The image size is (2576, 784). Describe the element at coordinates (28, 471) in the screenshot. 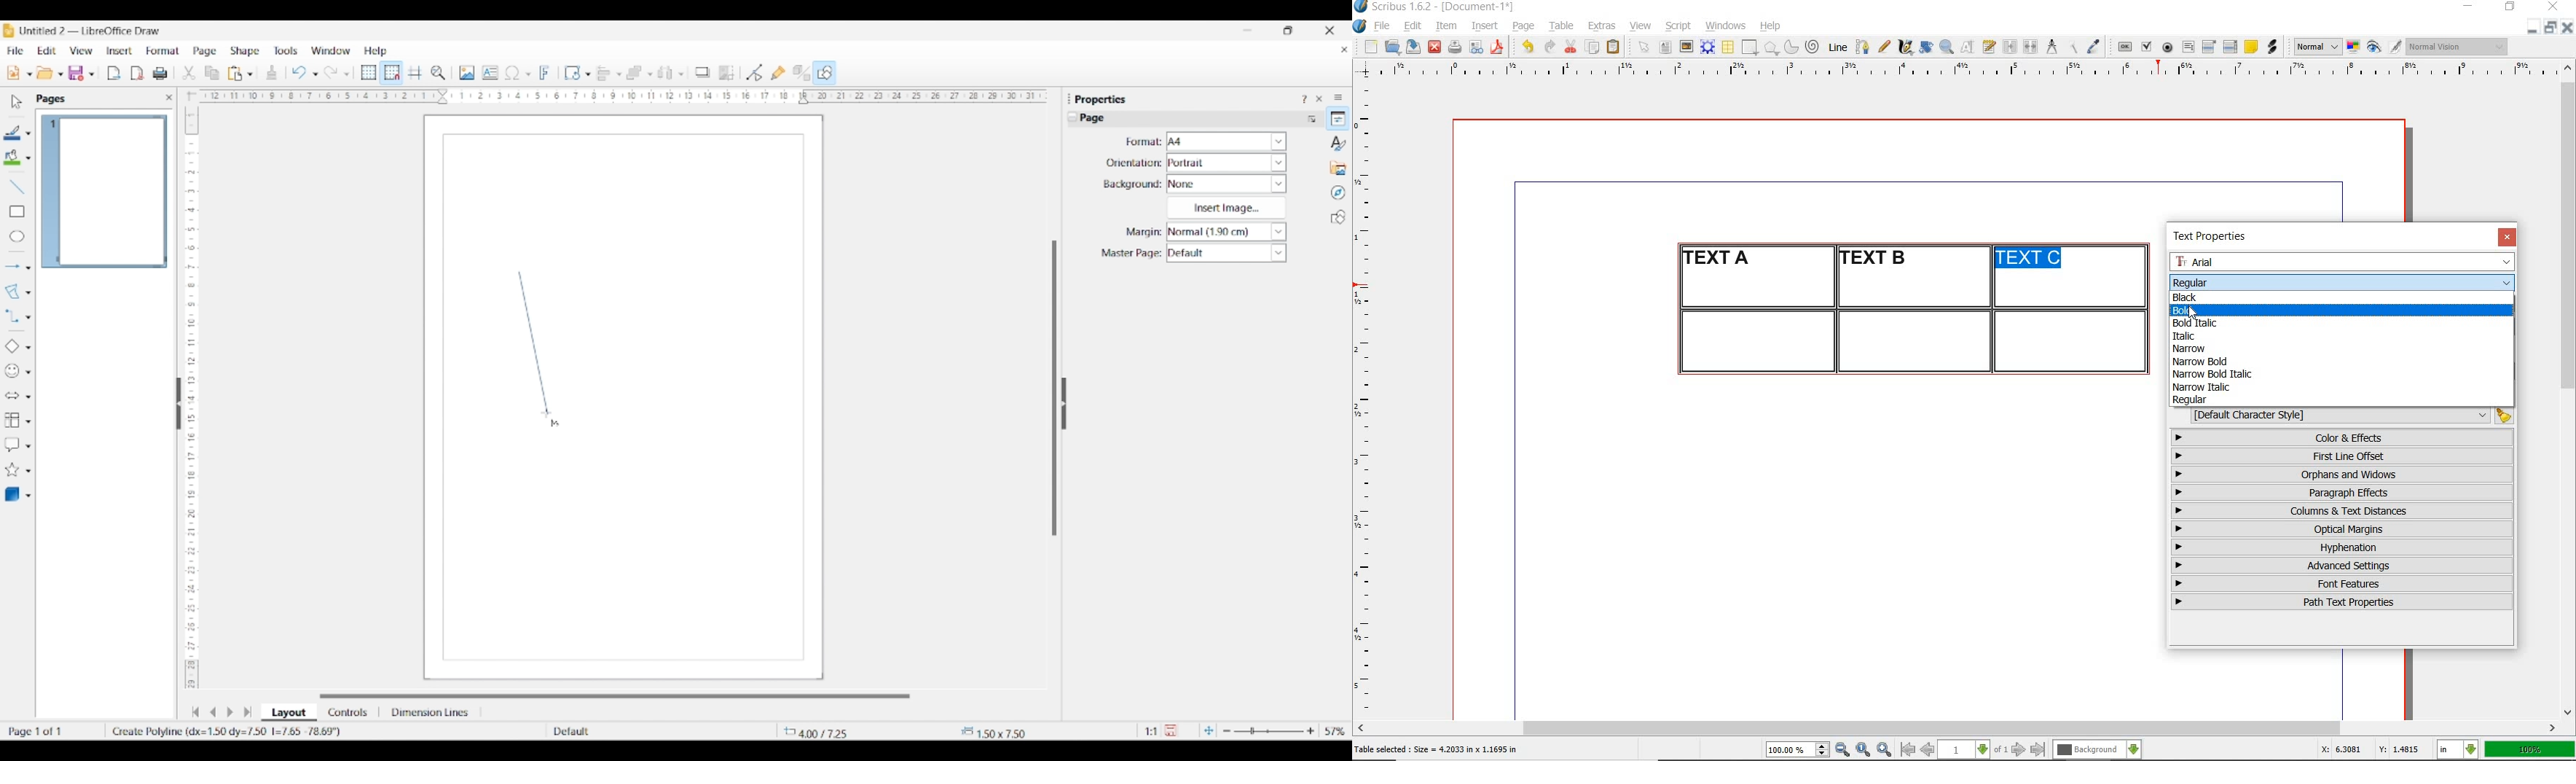

I see `Star and banner options` at that location.